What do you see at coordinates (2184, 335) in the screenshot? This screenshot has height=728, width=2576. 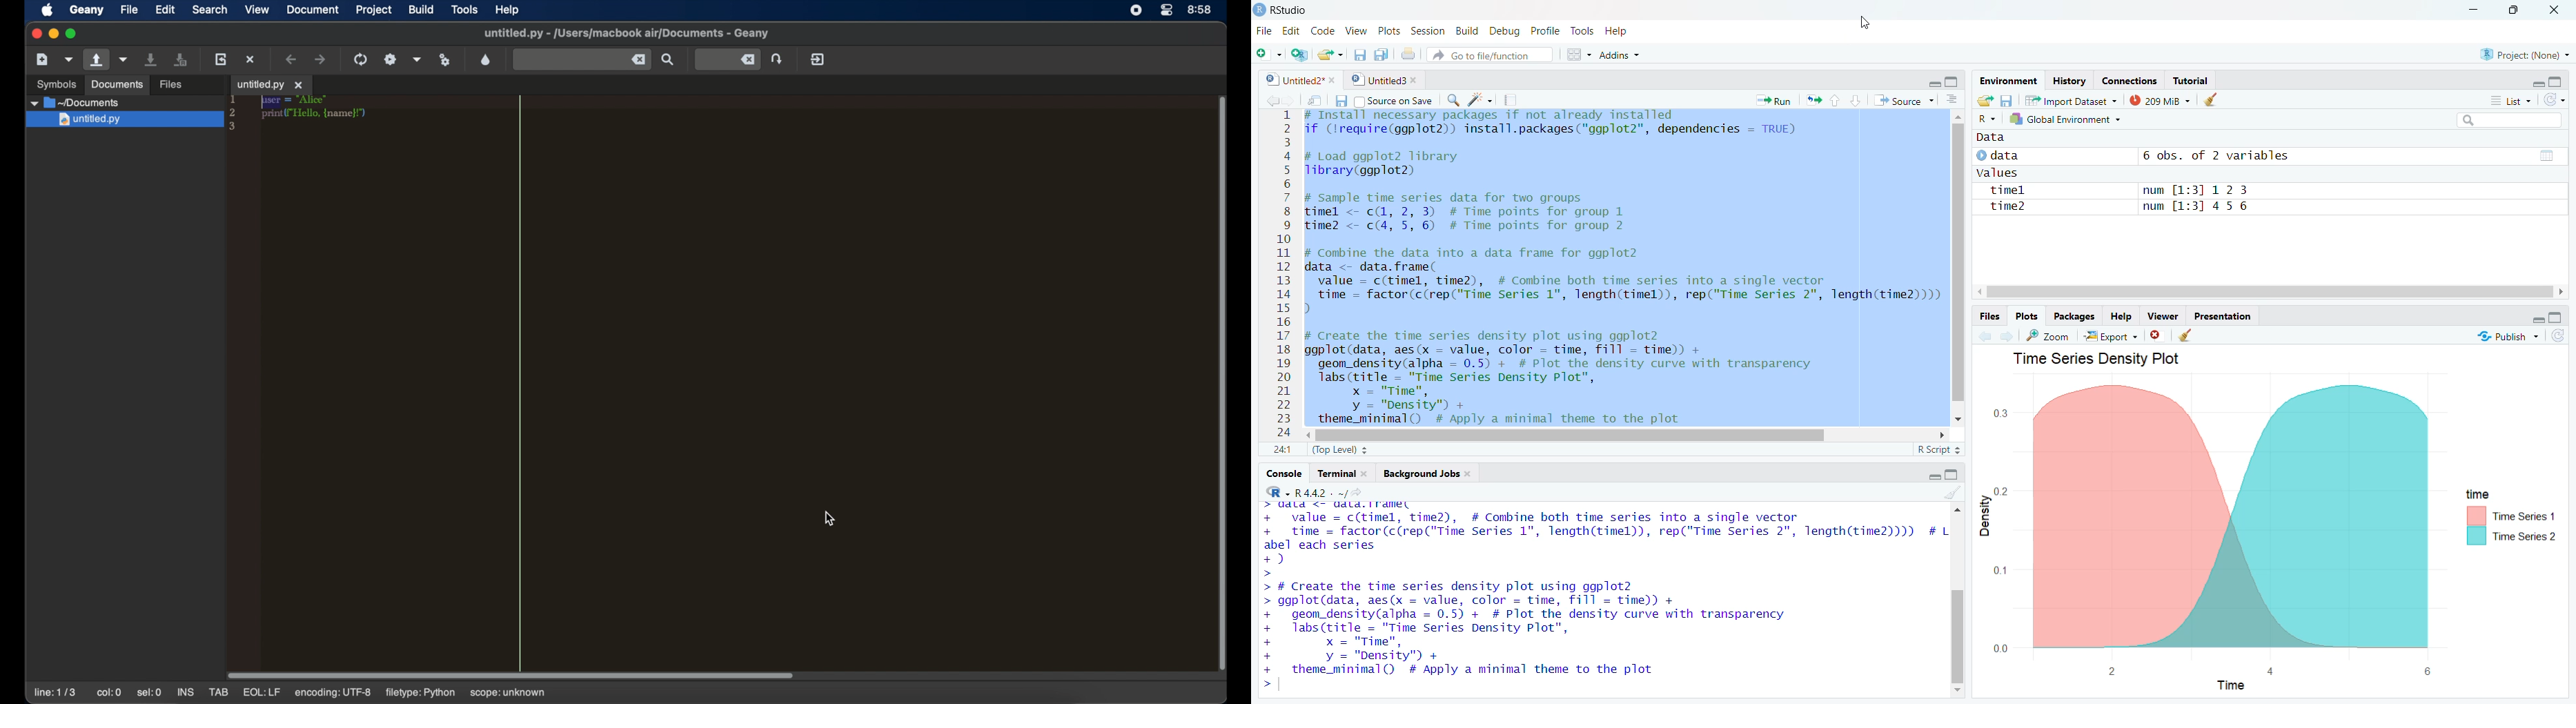 I see `Clean` at bounding box center [2184, 335].